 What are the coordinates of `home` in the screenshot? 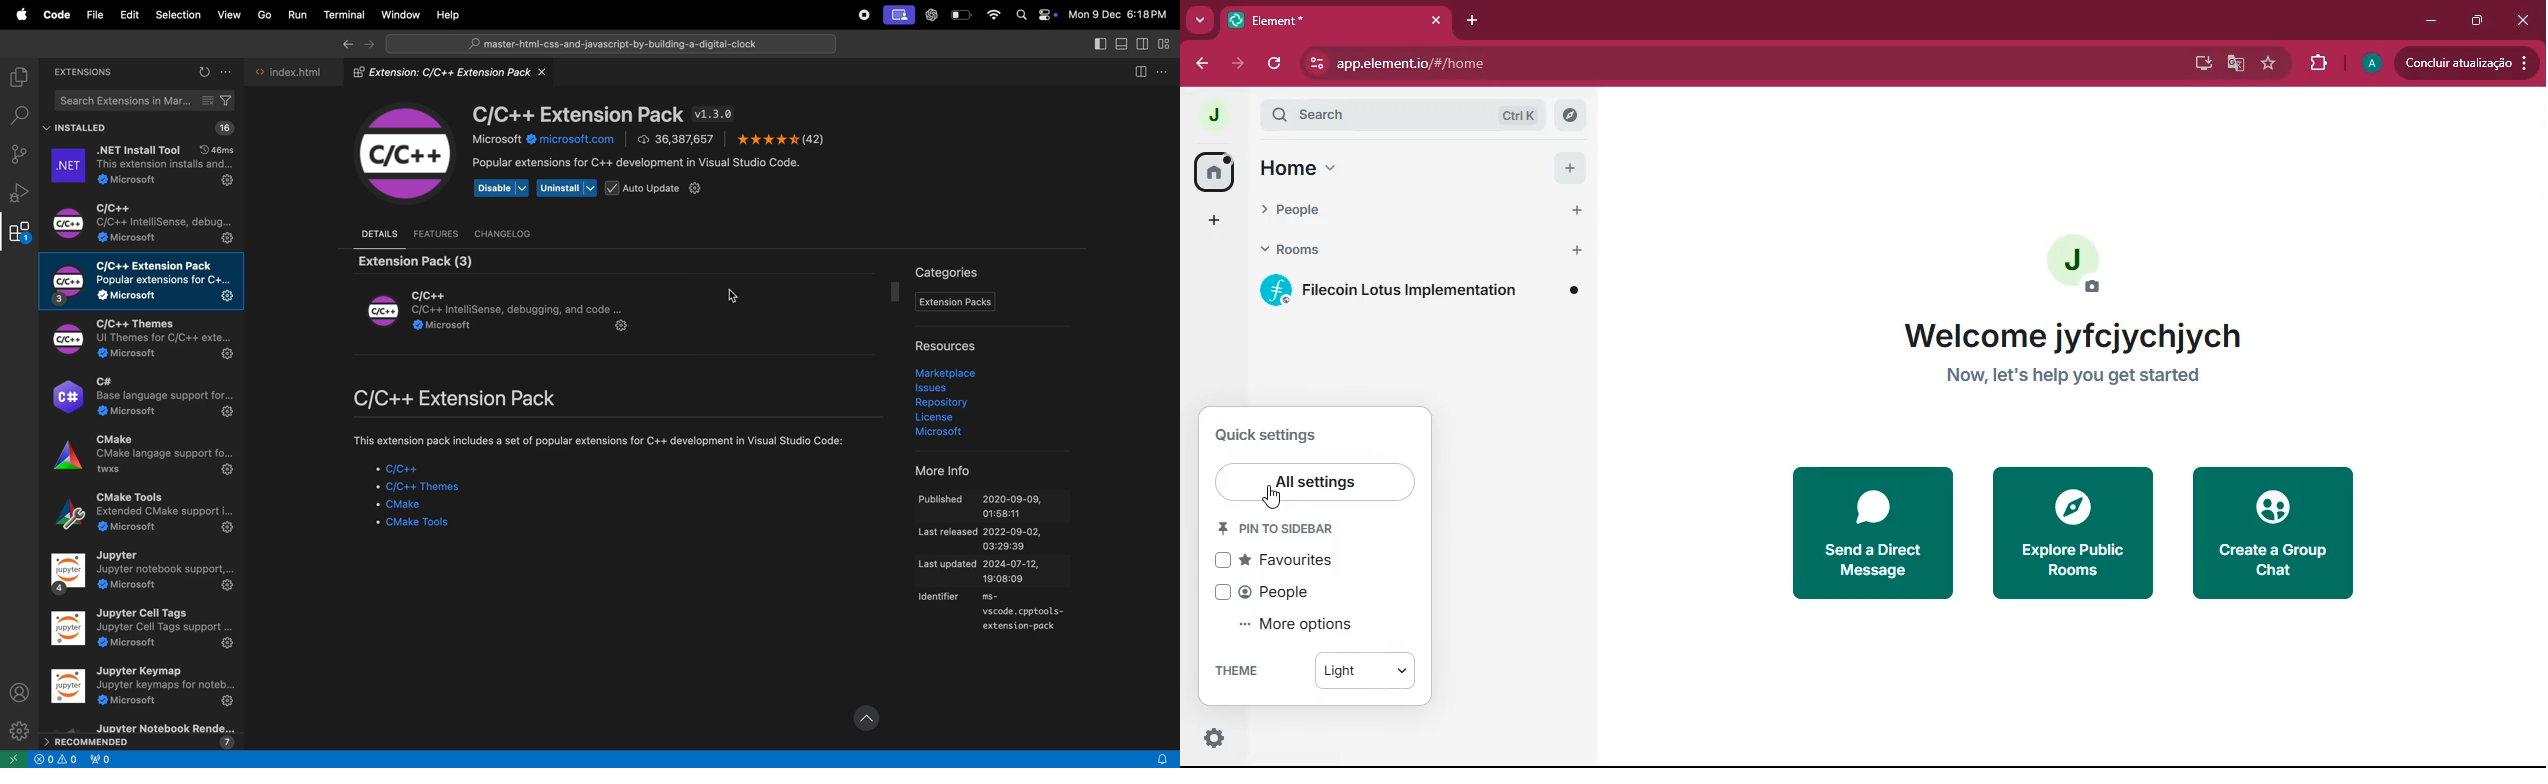 It's located at (1216, 173).